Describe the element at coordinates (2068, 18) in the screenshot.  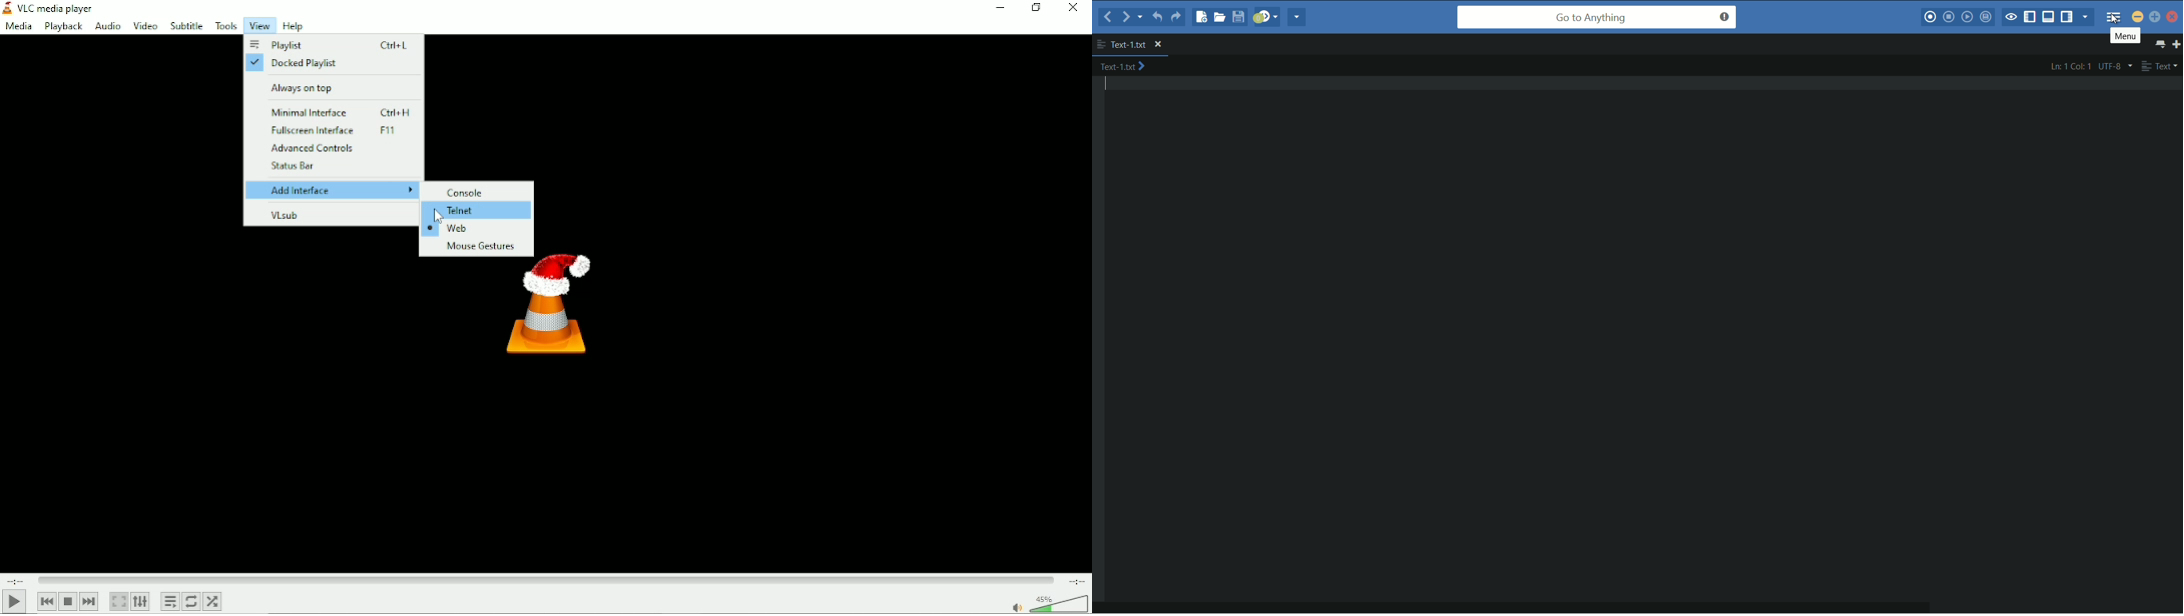
I see `show/hide right panel` at that location.